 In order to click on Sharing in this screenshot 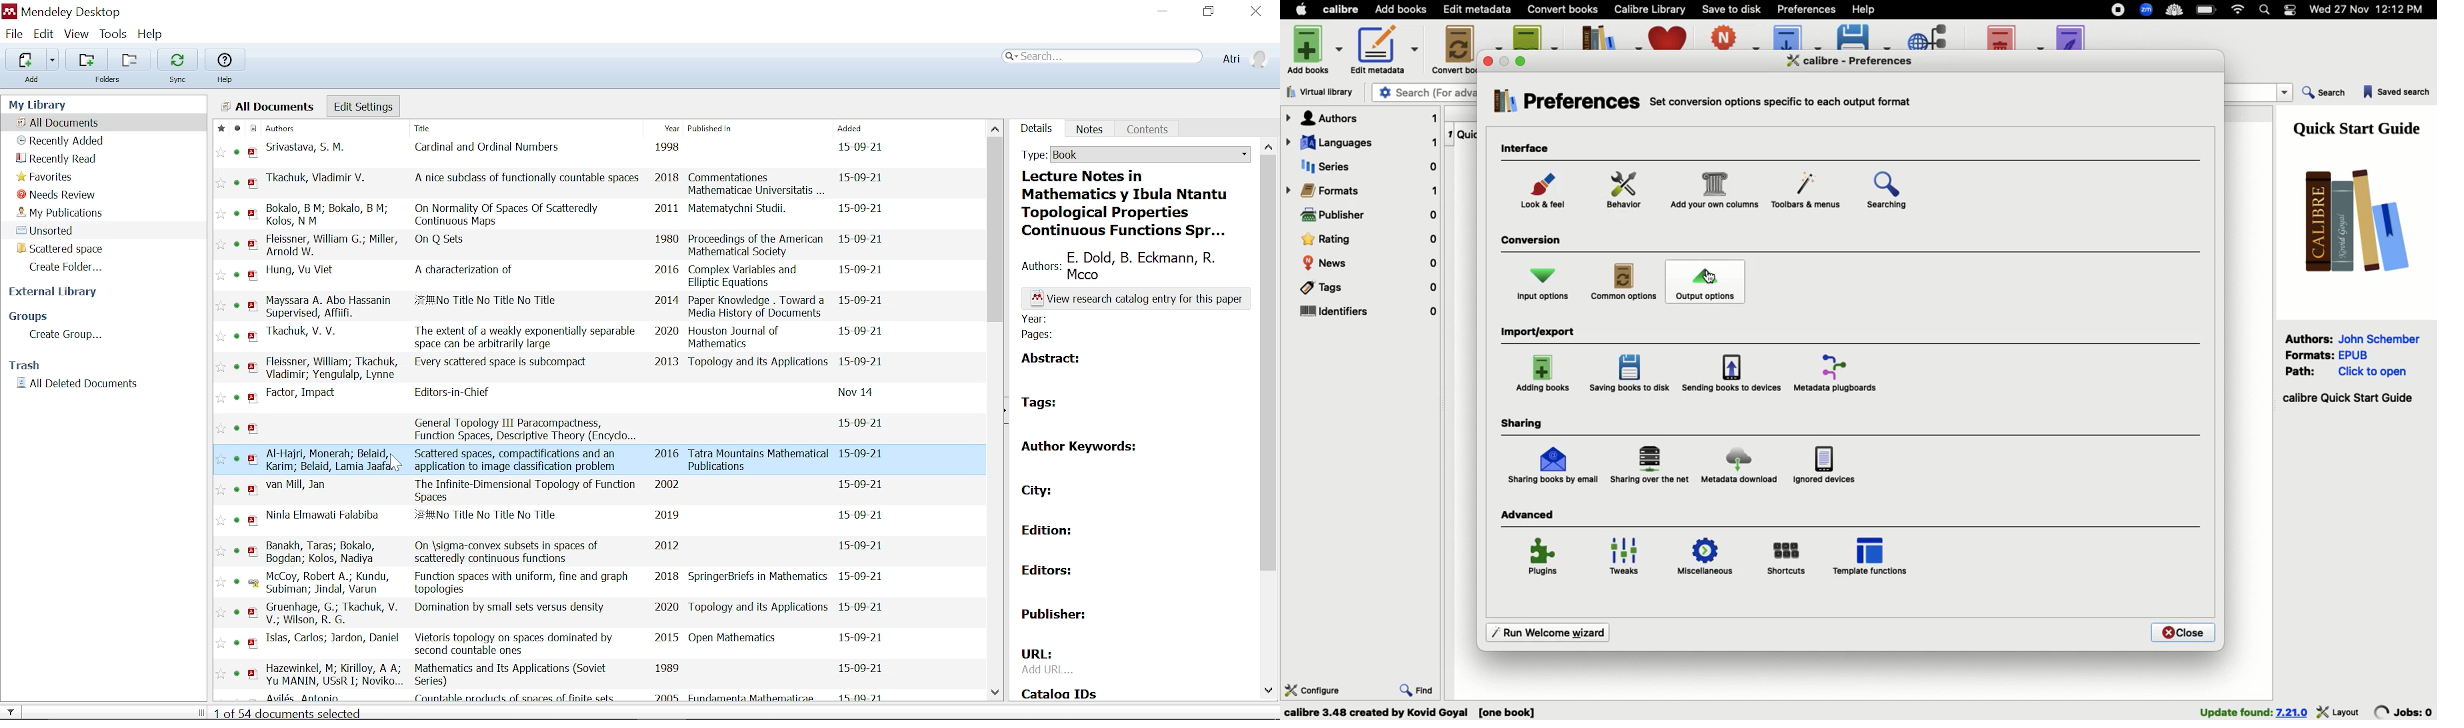, I will do `click(1522, 423)`.